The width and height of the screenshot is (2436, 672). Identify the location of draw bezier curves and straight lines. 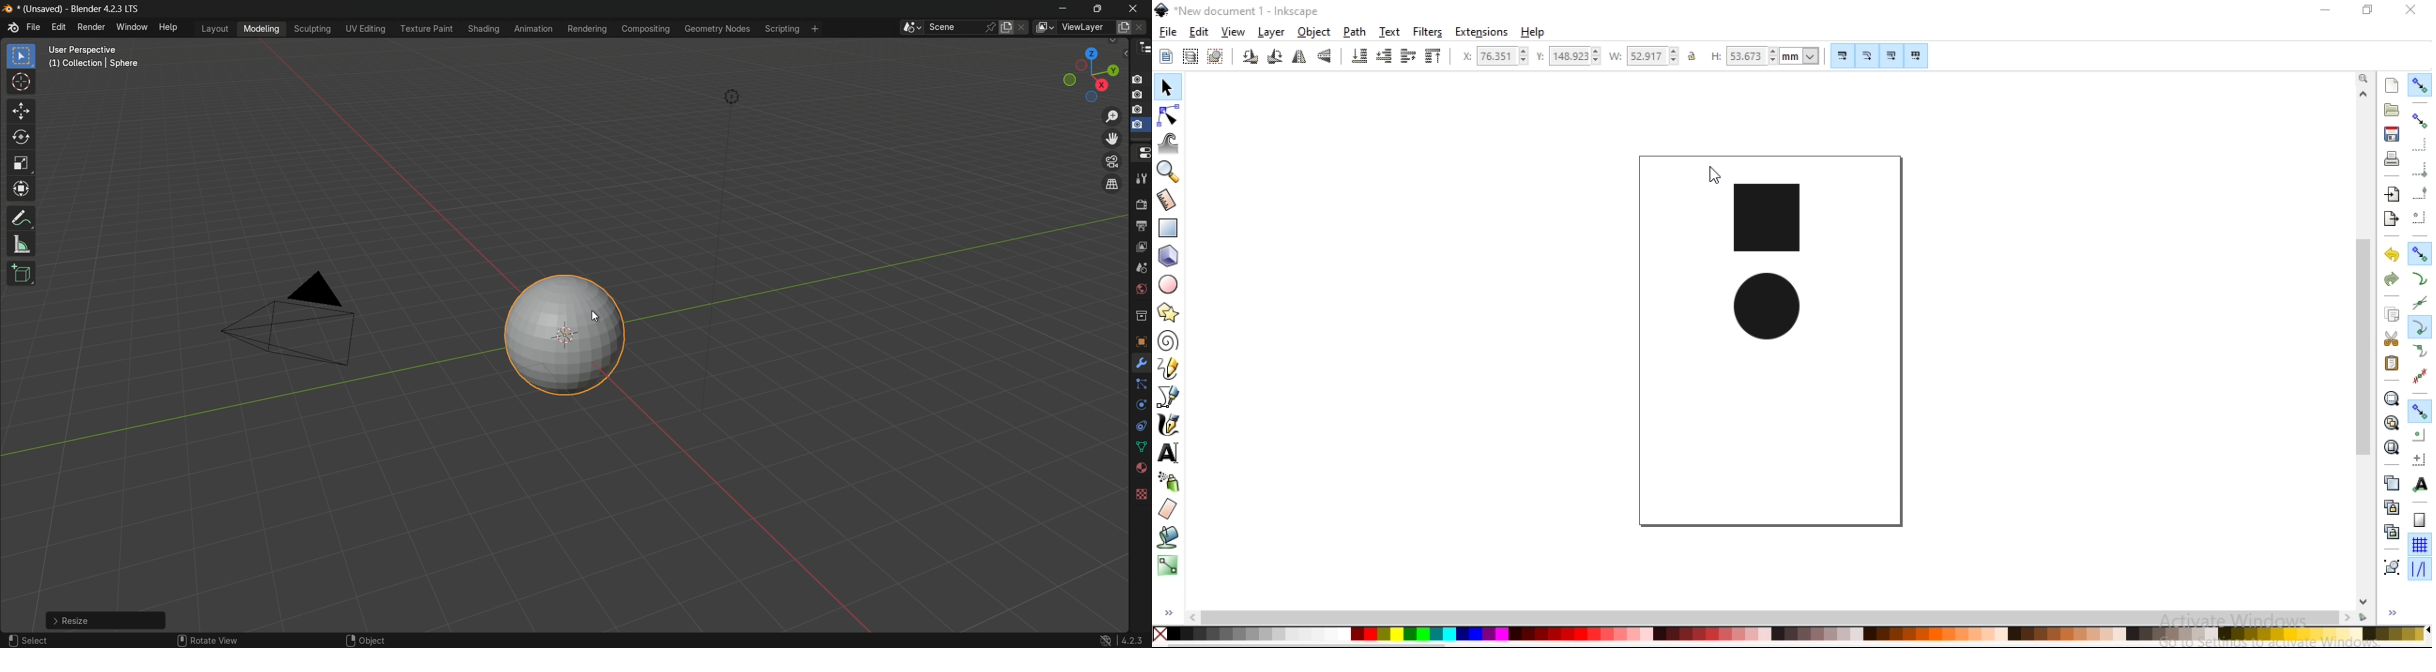
(1169, 398).